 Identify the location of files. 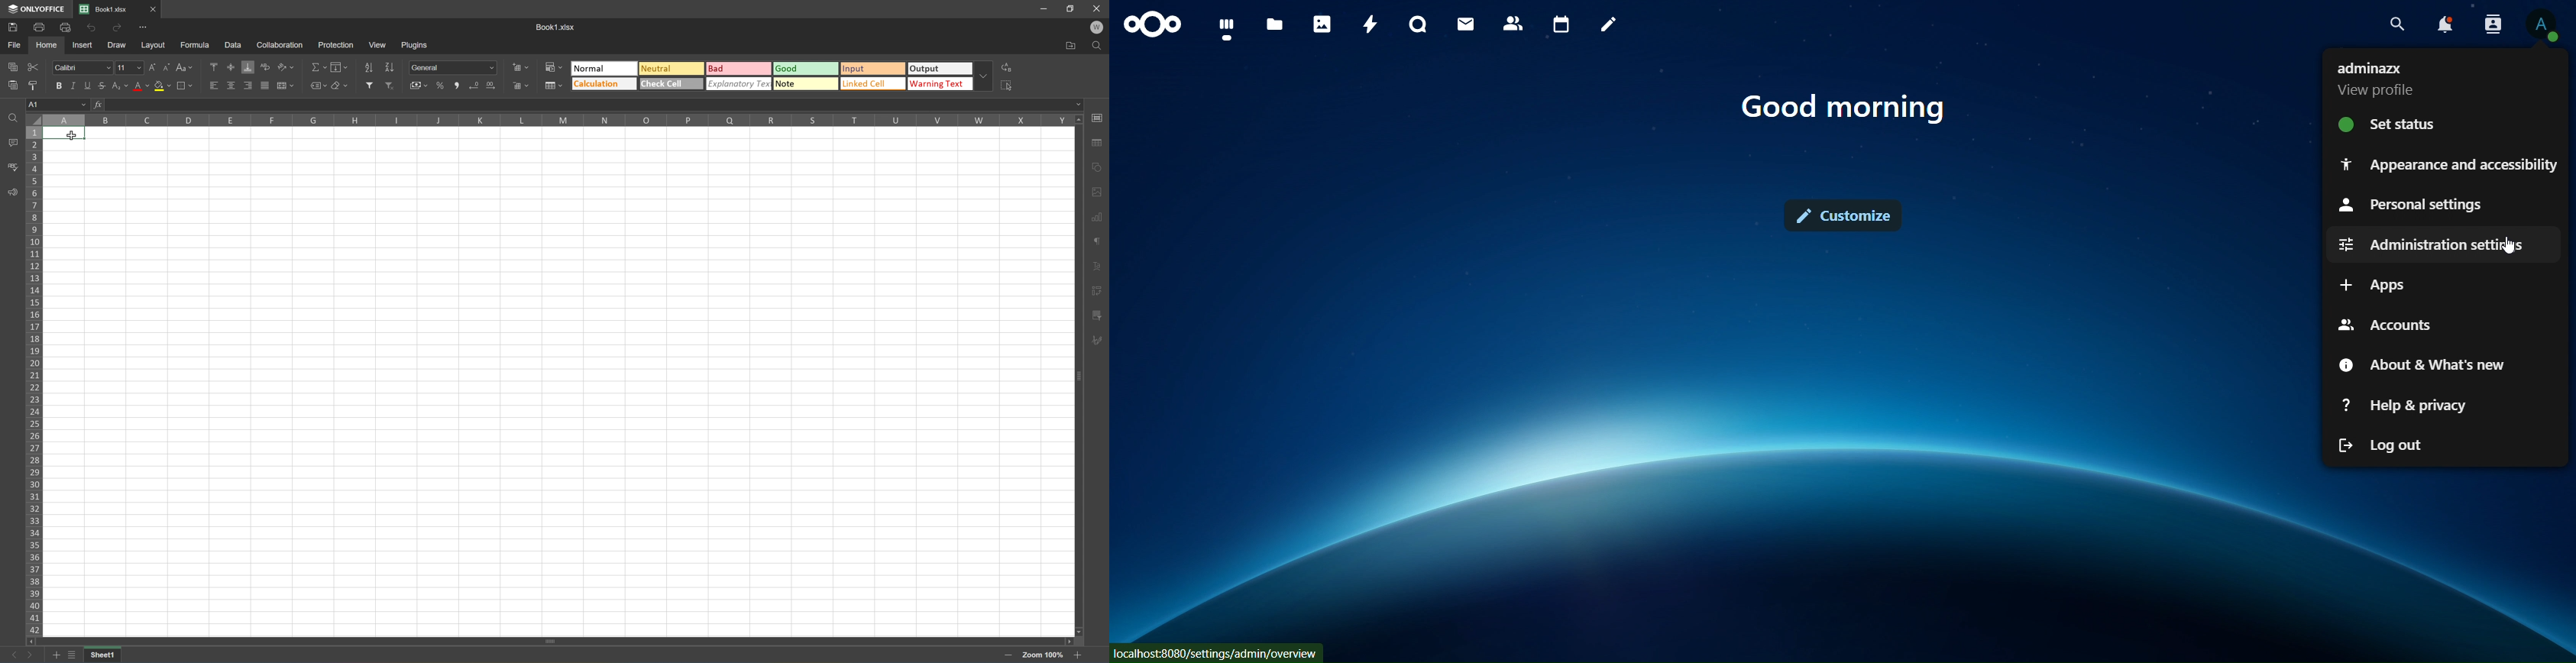
(1230, 30).